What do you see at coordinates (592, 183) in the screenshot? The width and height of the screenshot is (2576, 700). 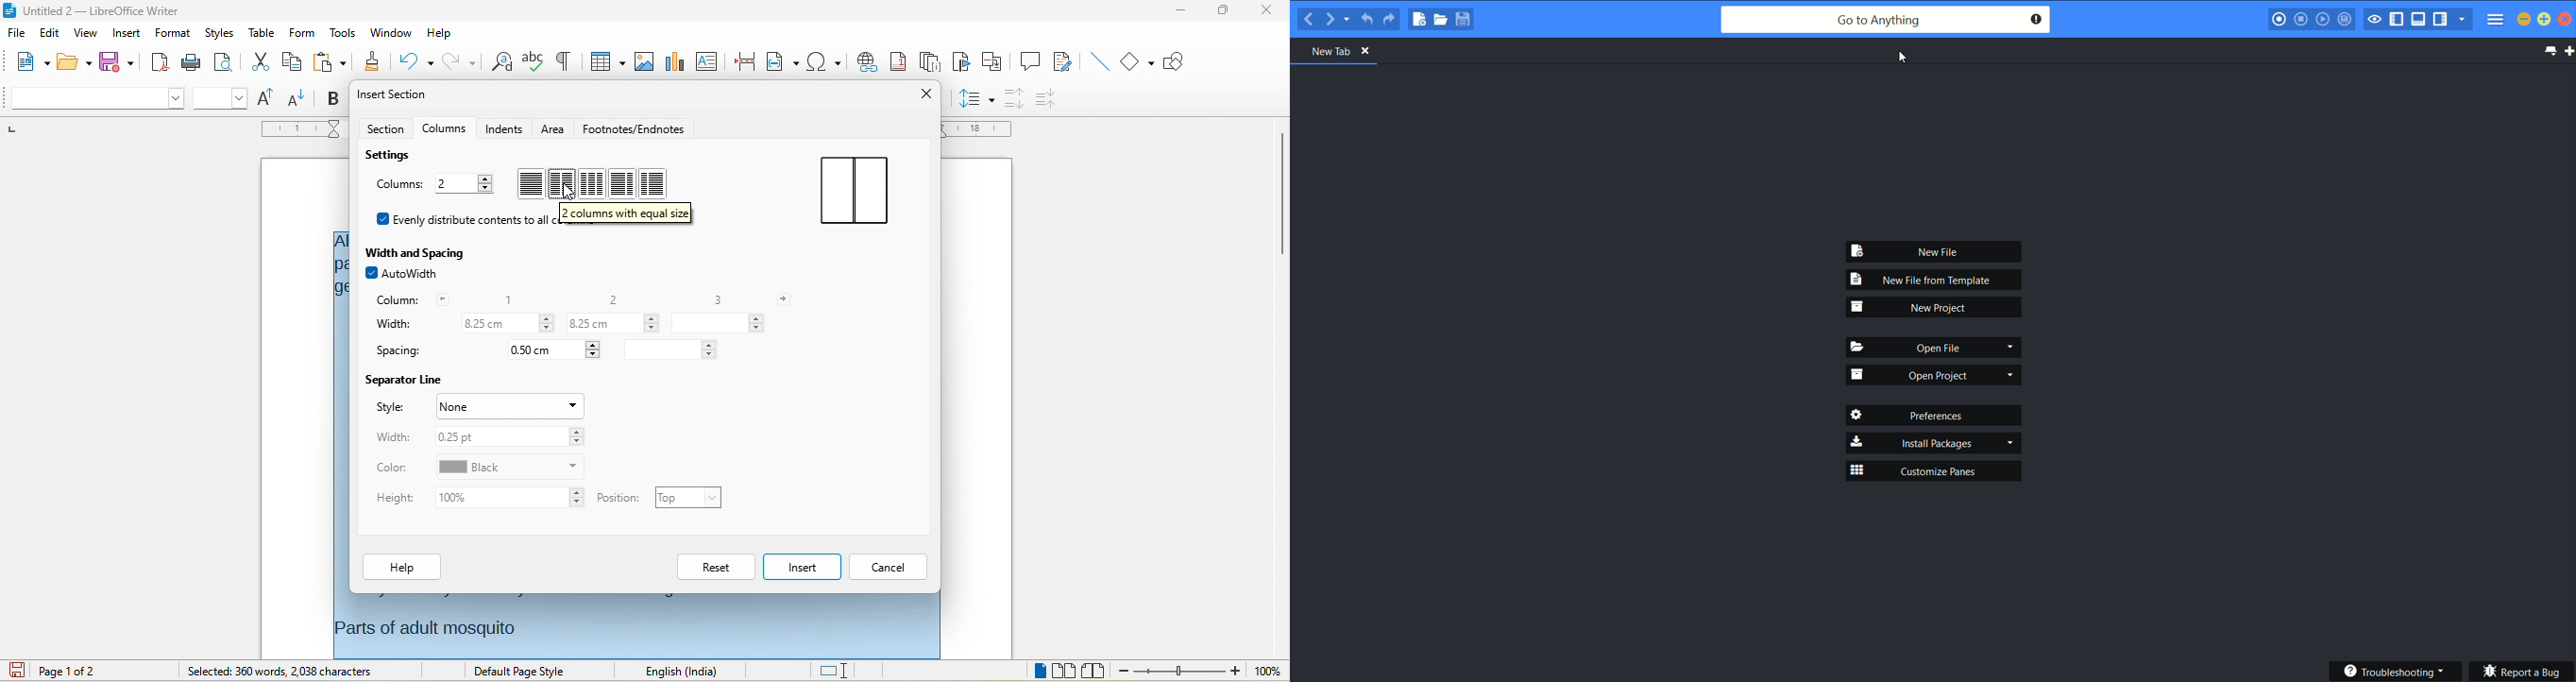 I see `3 column with equal size` at bounding box center [592, 183].